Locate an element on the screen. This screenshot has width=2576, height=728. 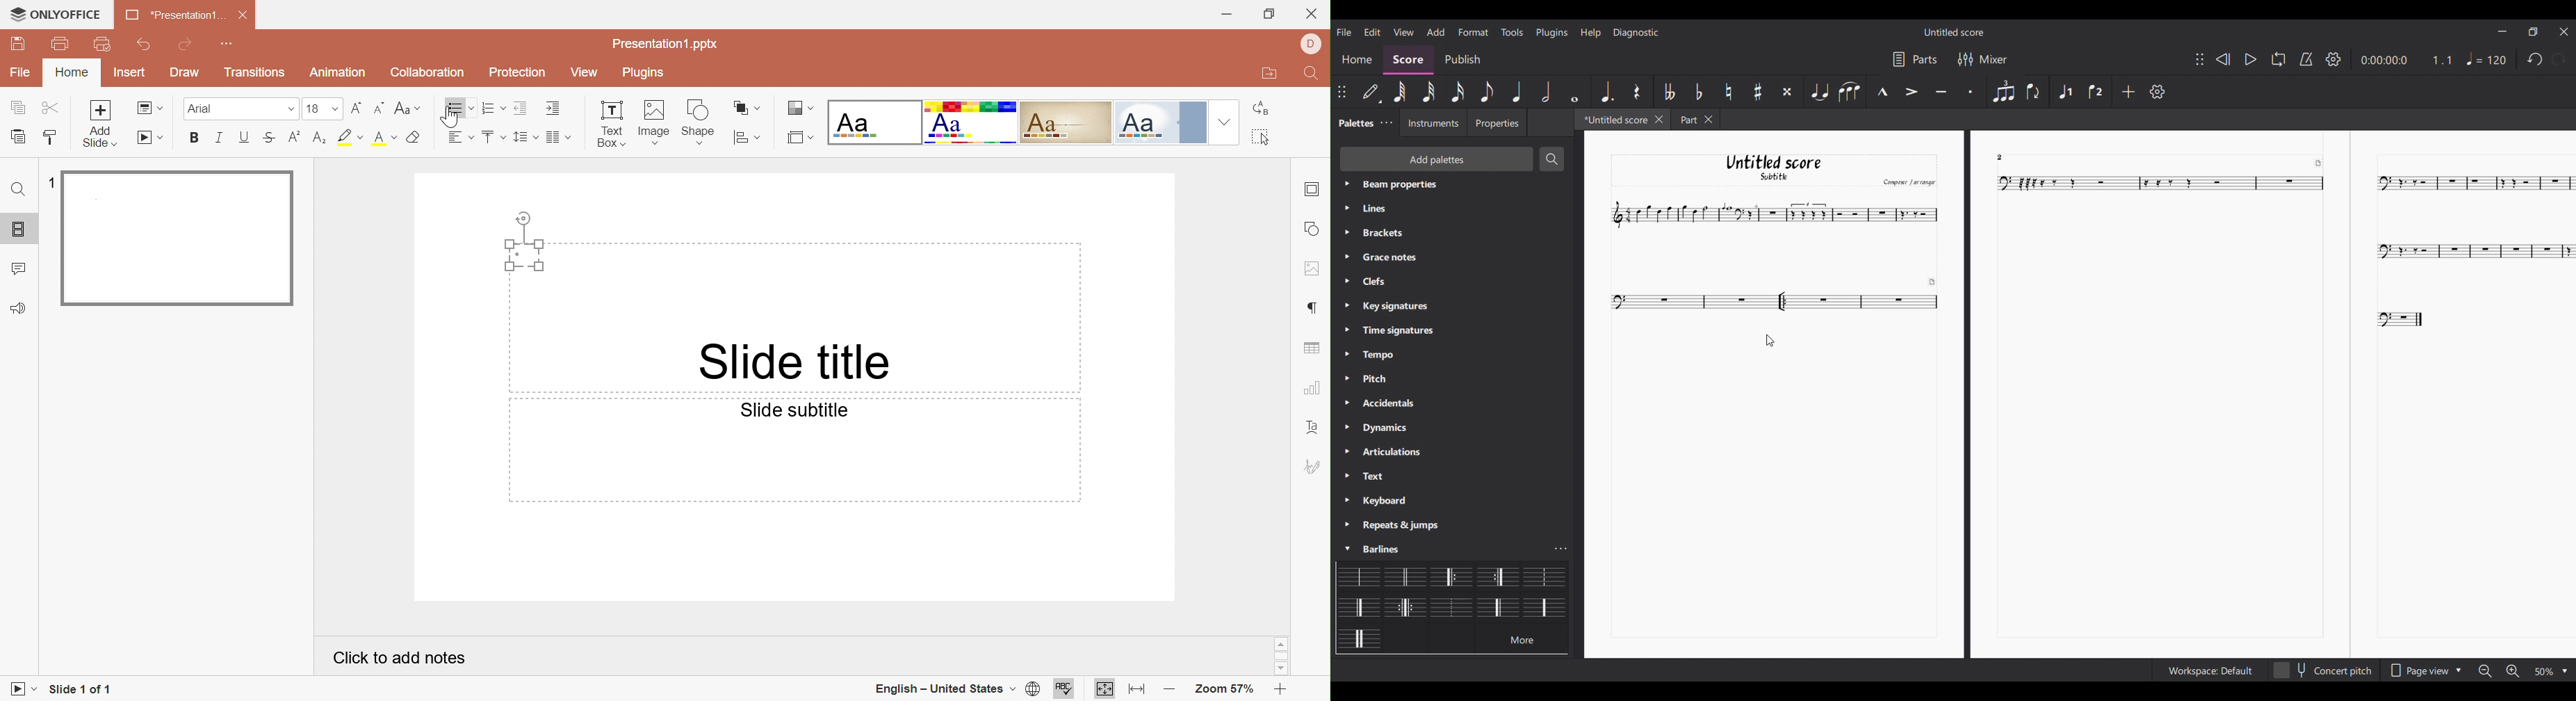
Toggle concert pitch is located at coordinates (2323, 670).